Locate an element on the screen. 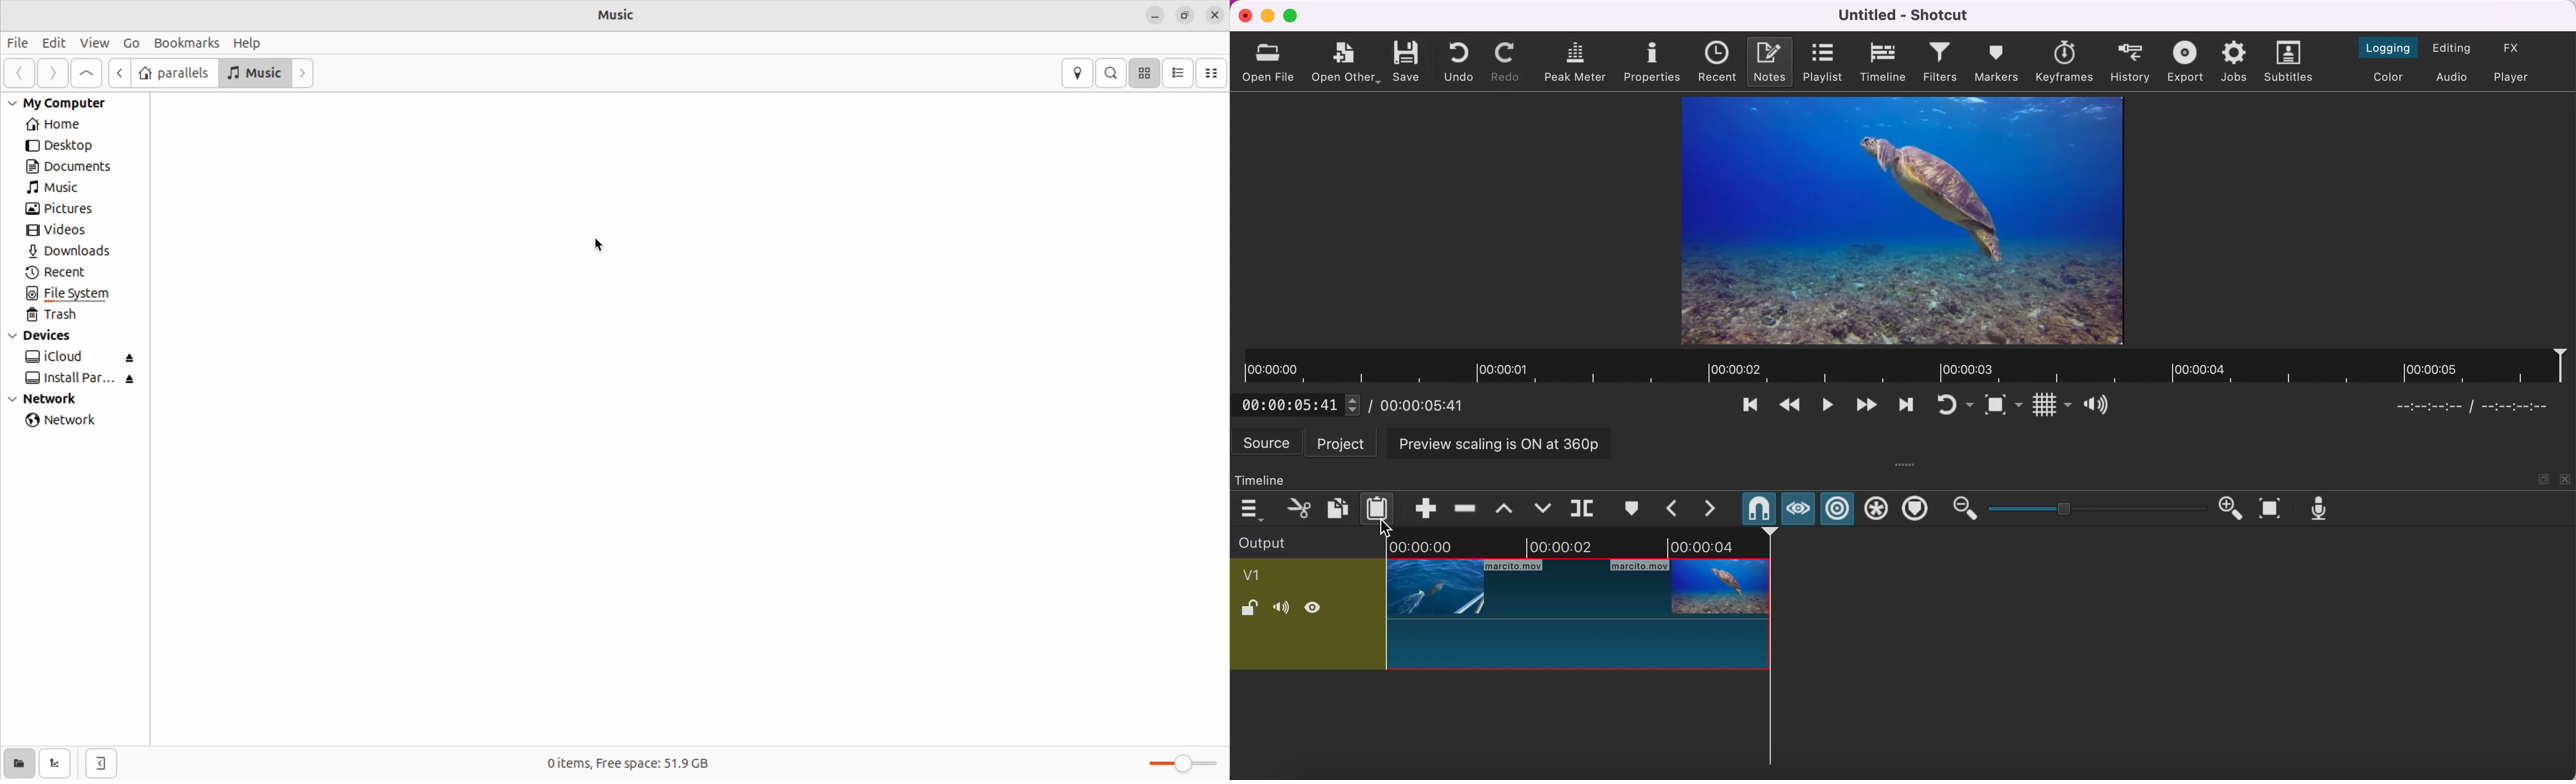  recent is located at coordinates (1718, 62).